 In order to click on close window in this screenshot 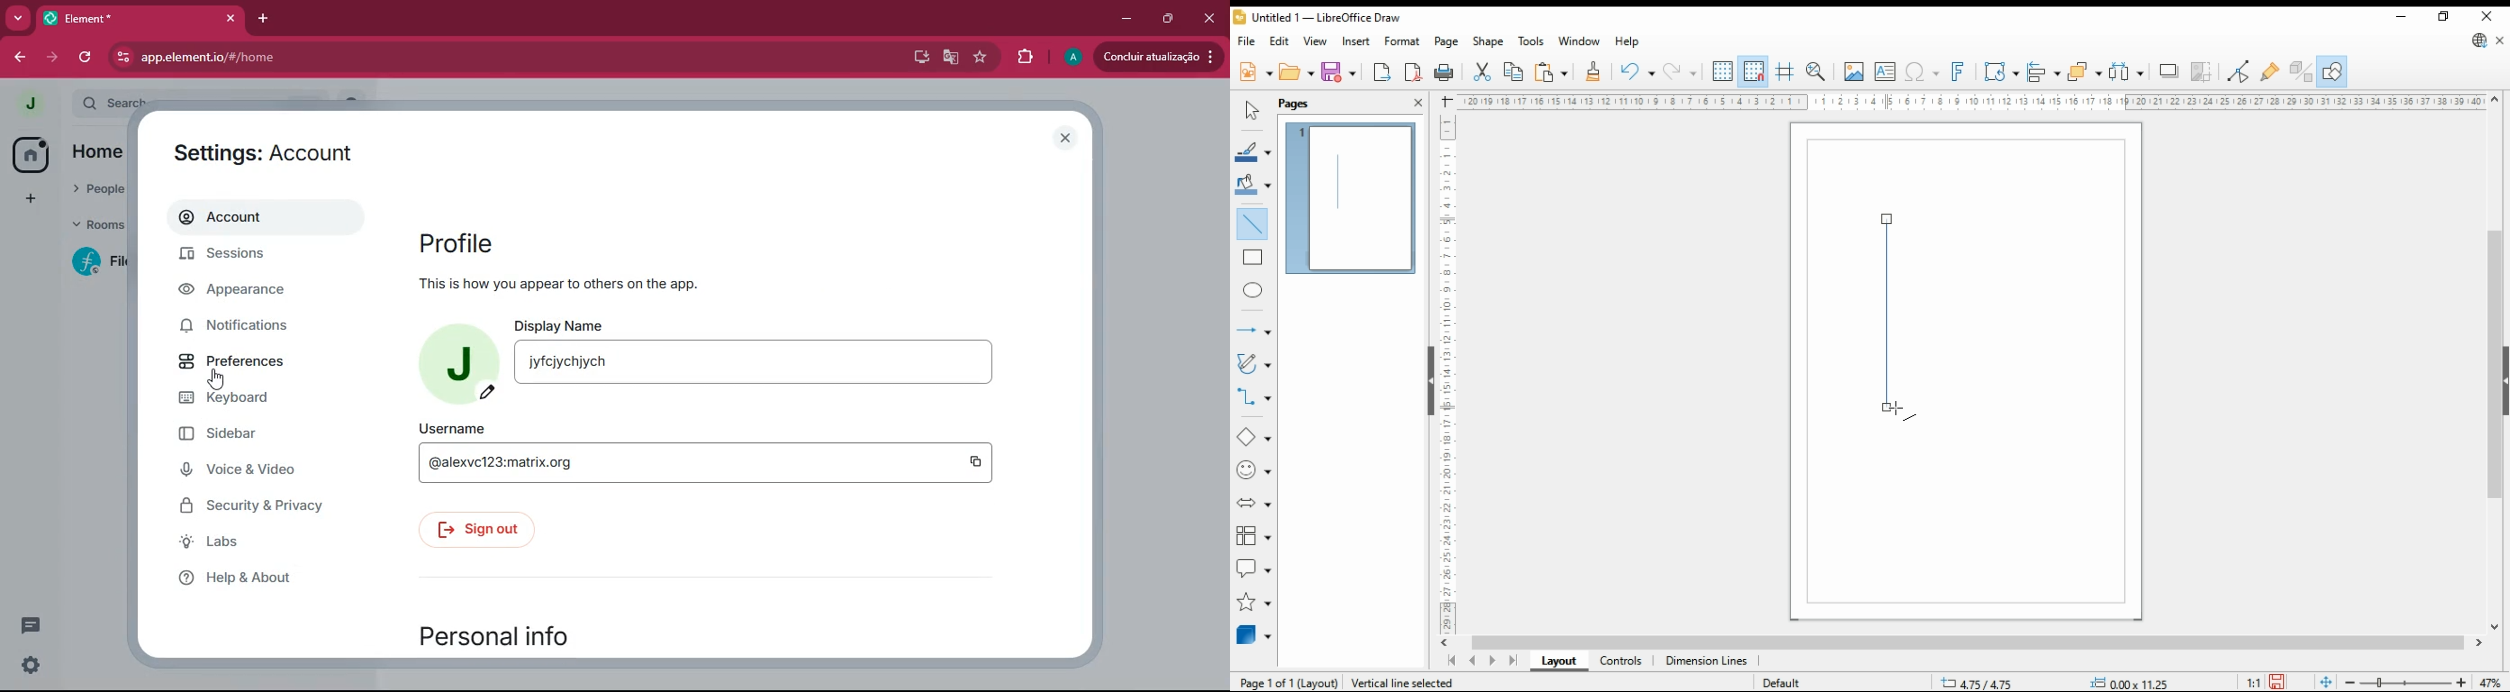, I will do `click(2489, 16)`.